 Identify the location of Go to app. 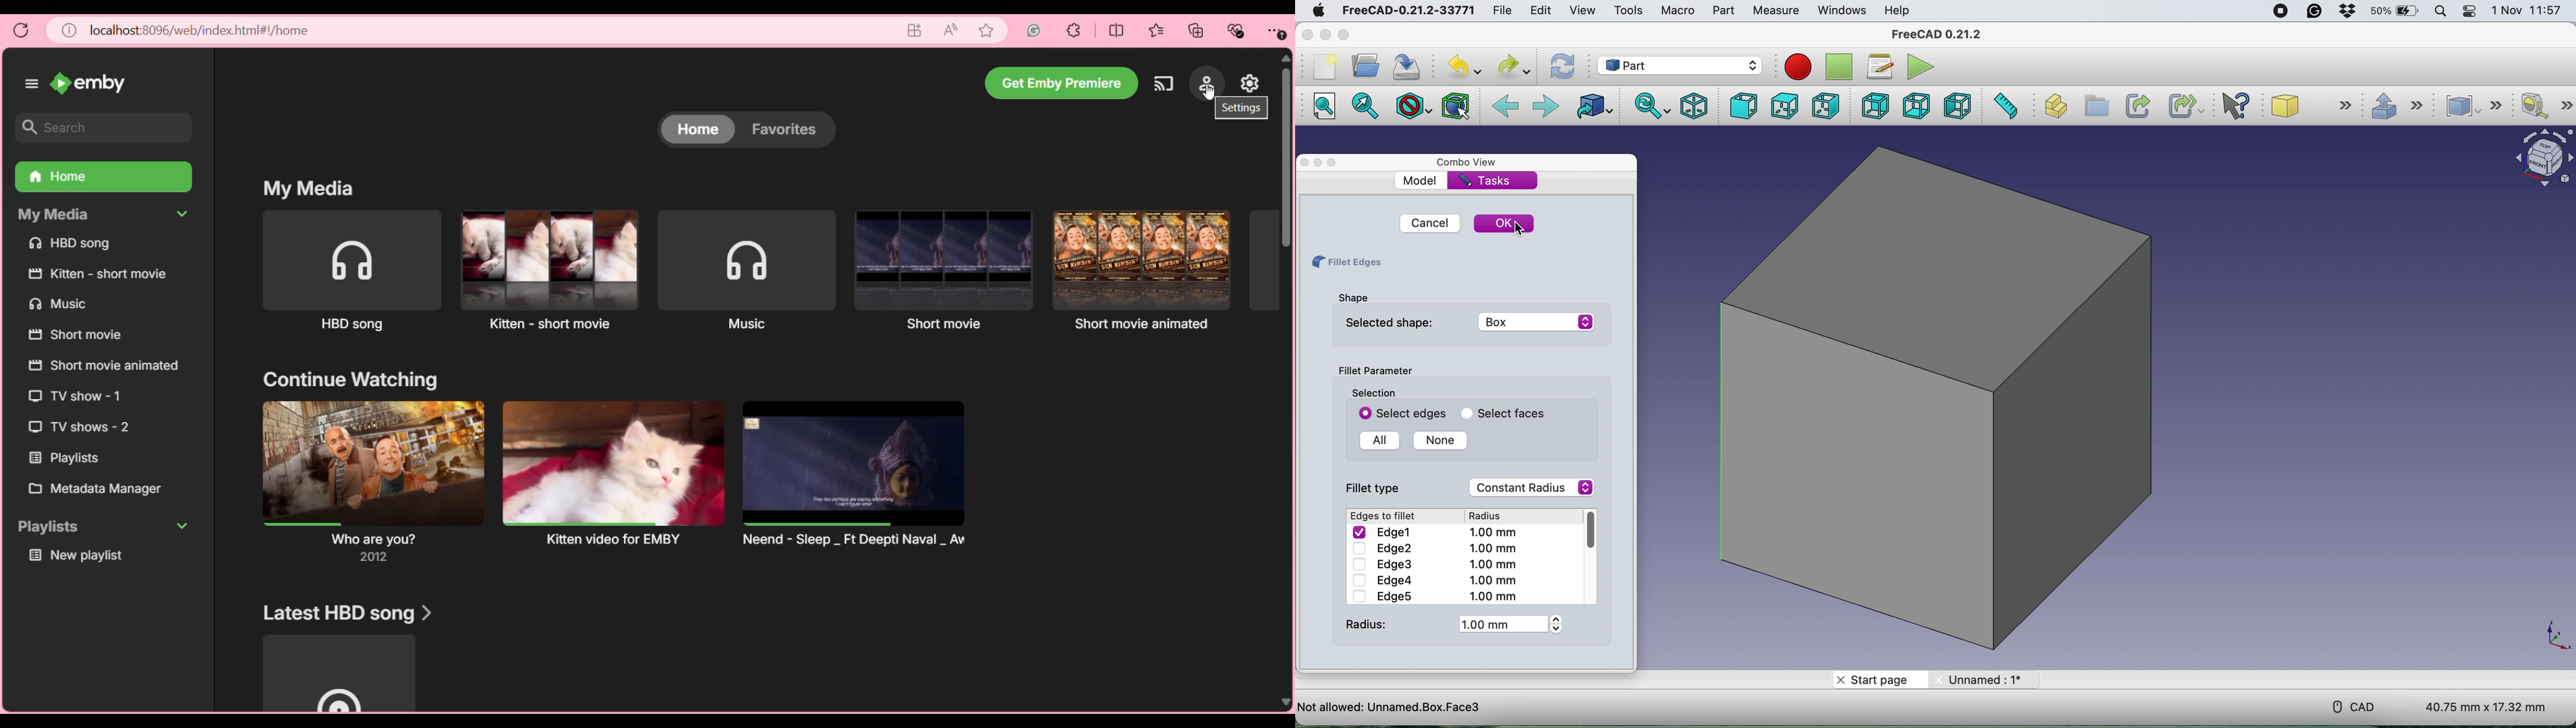
(915, 30).